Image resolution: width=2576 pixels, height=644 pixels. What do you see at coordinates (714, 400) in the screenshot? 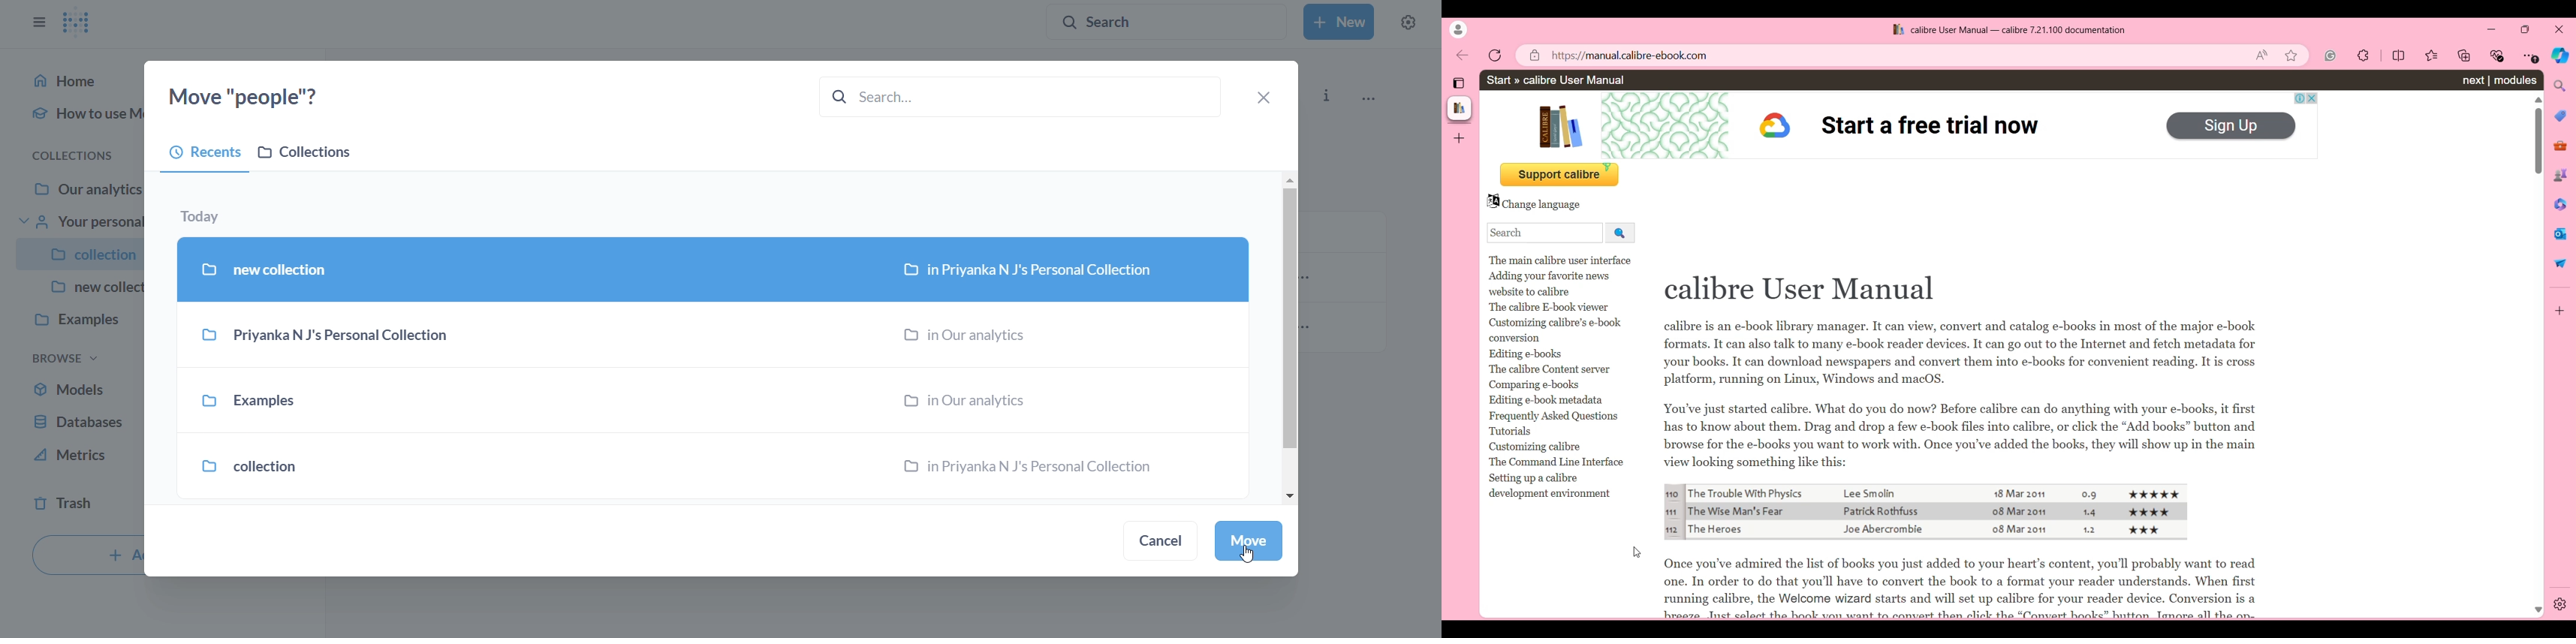
I see `examples` at bounding box center [714, 400].